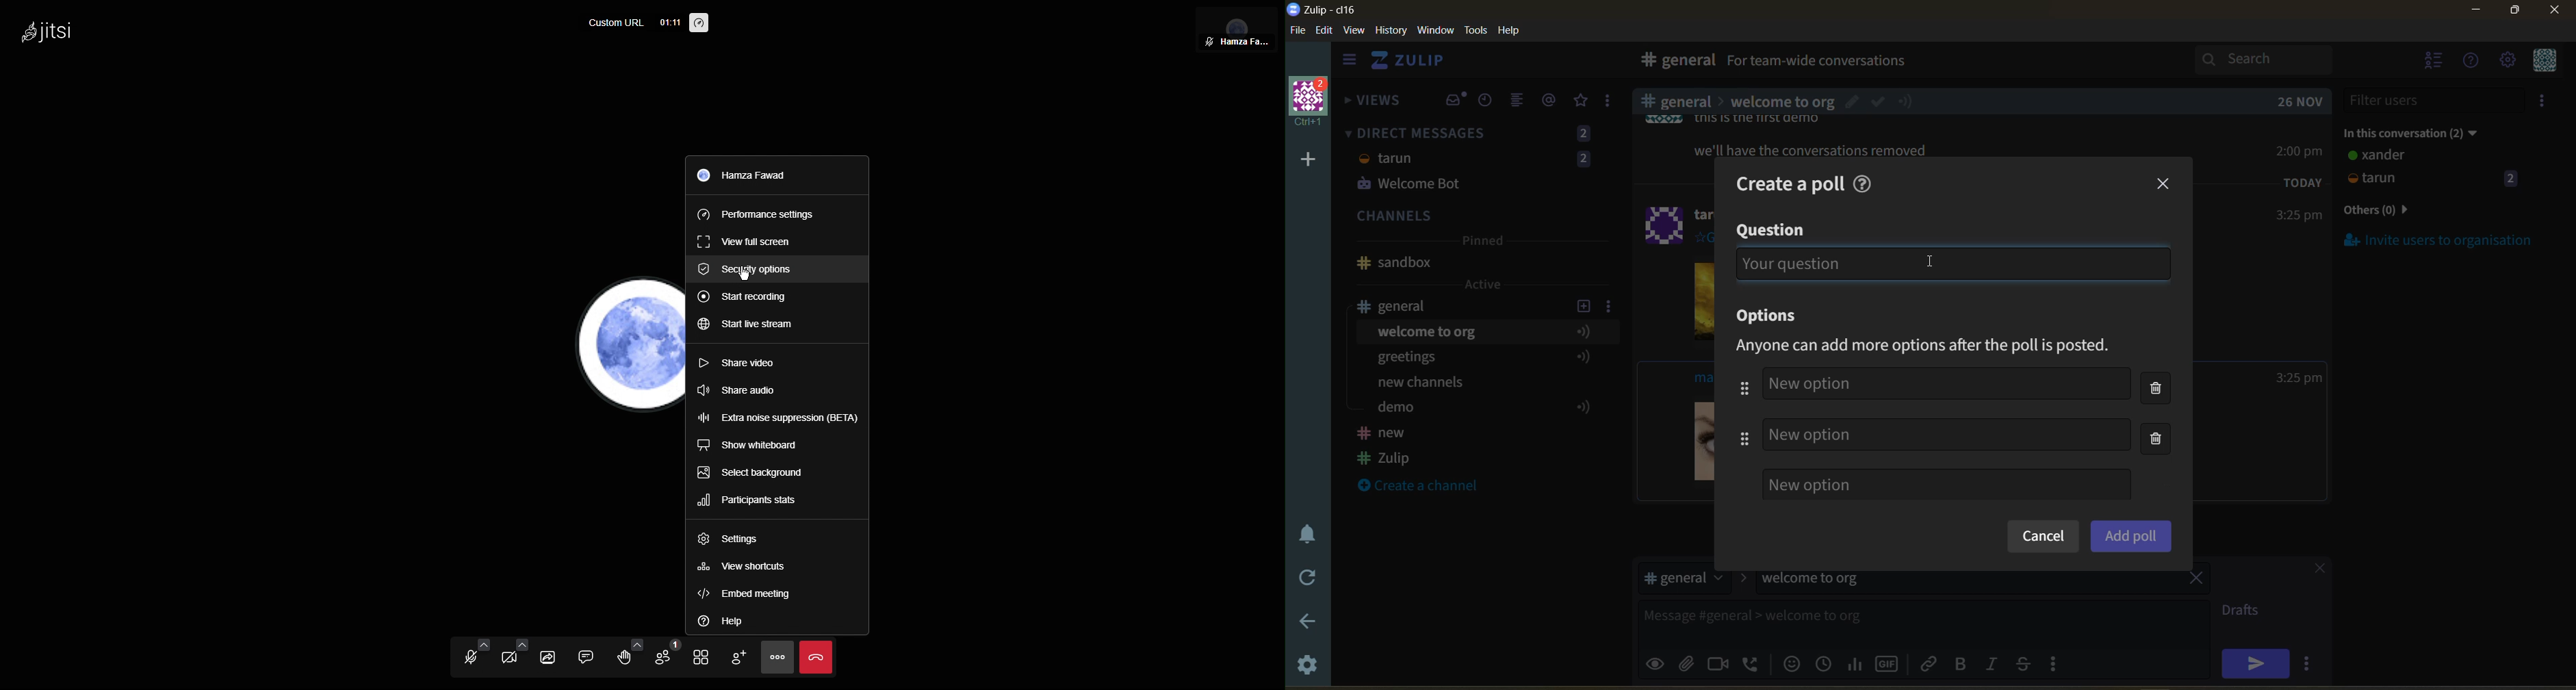 The image size is (2576, 700). What do you see at coordinates (738, 656) in the screenshot?
I see `Add Participant` at bounding box center [738, 656].